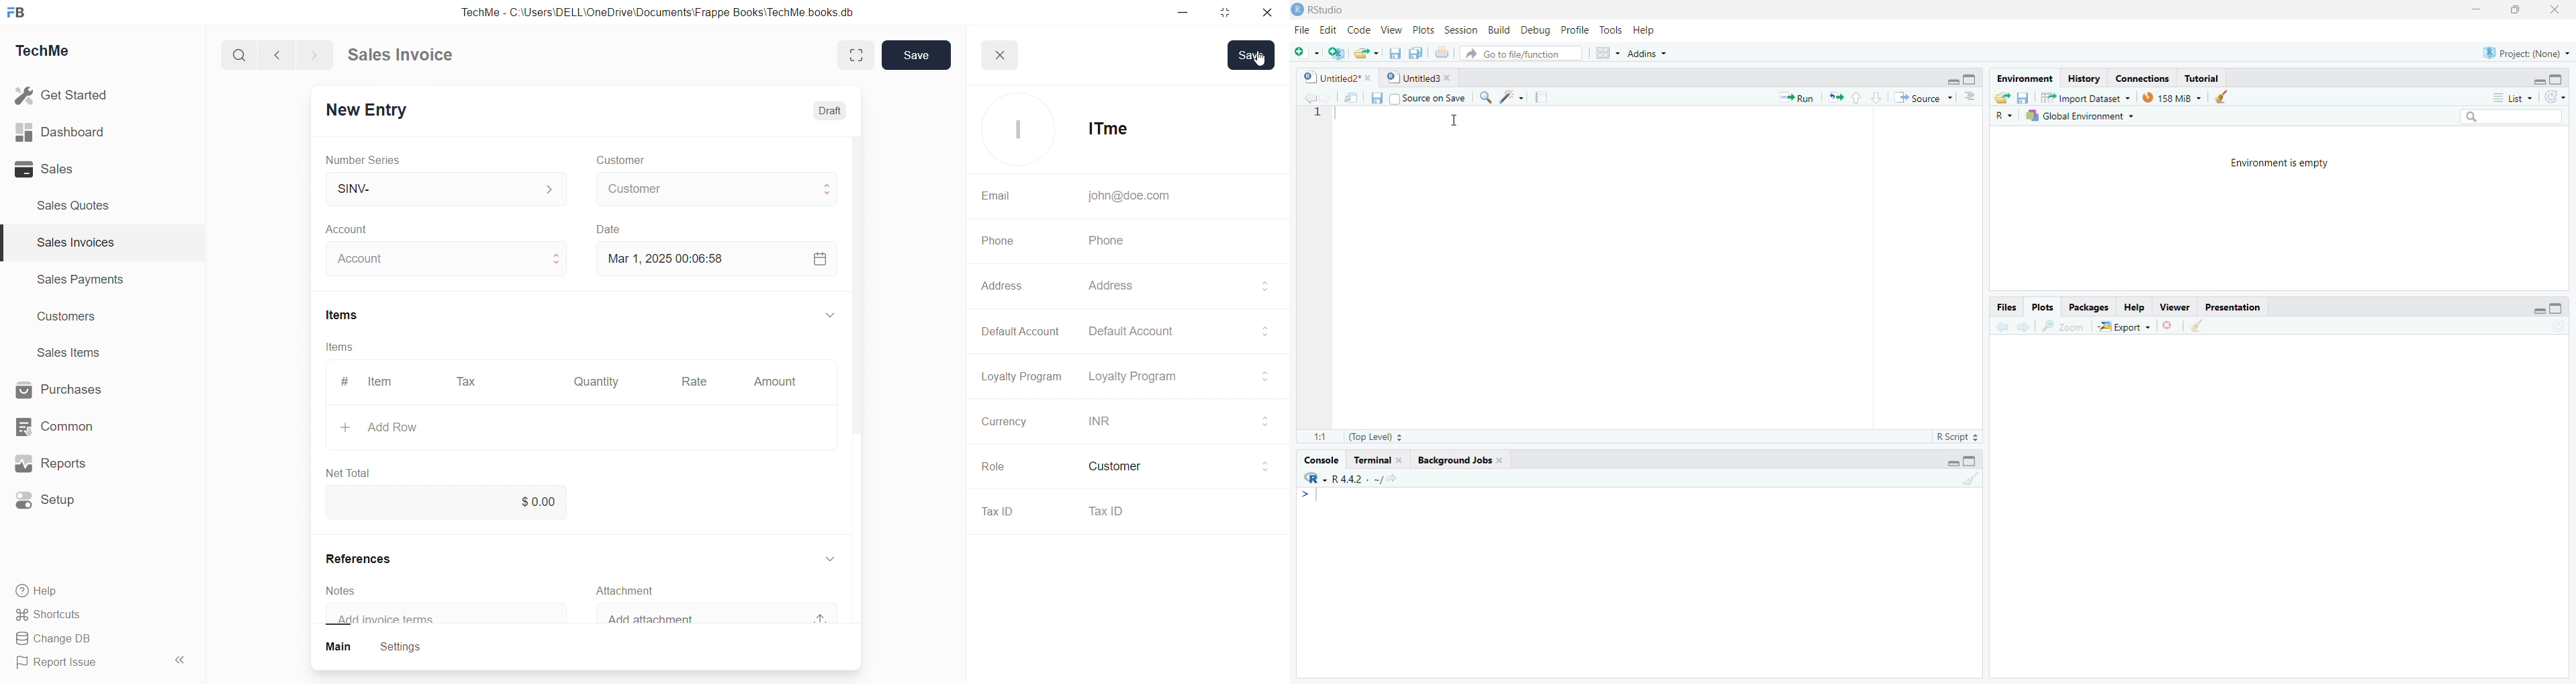 This screenshot has width=2576, height=700. I want to click on + Source, so click(1923, 98).